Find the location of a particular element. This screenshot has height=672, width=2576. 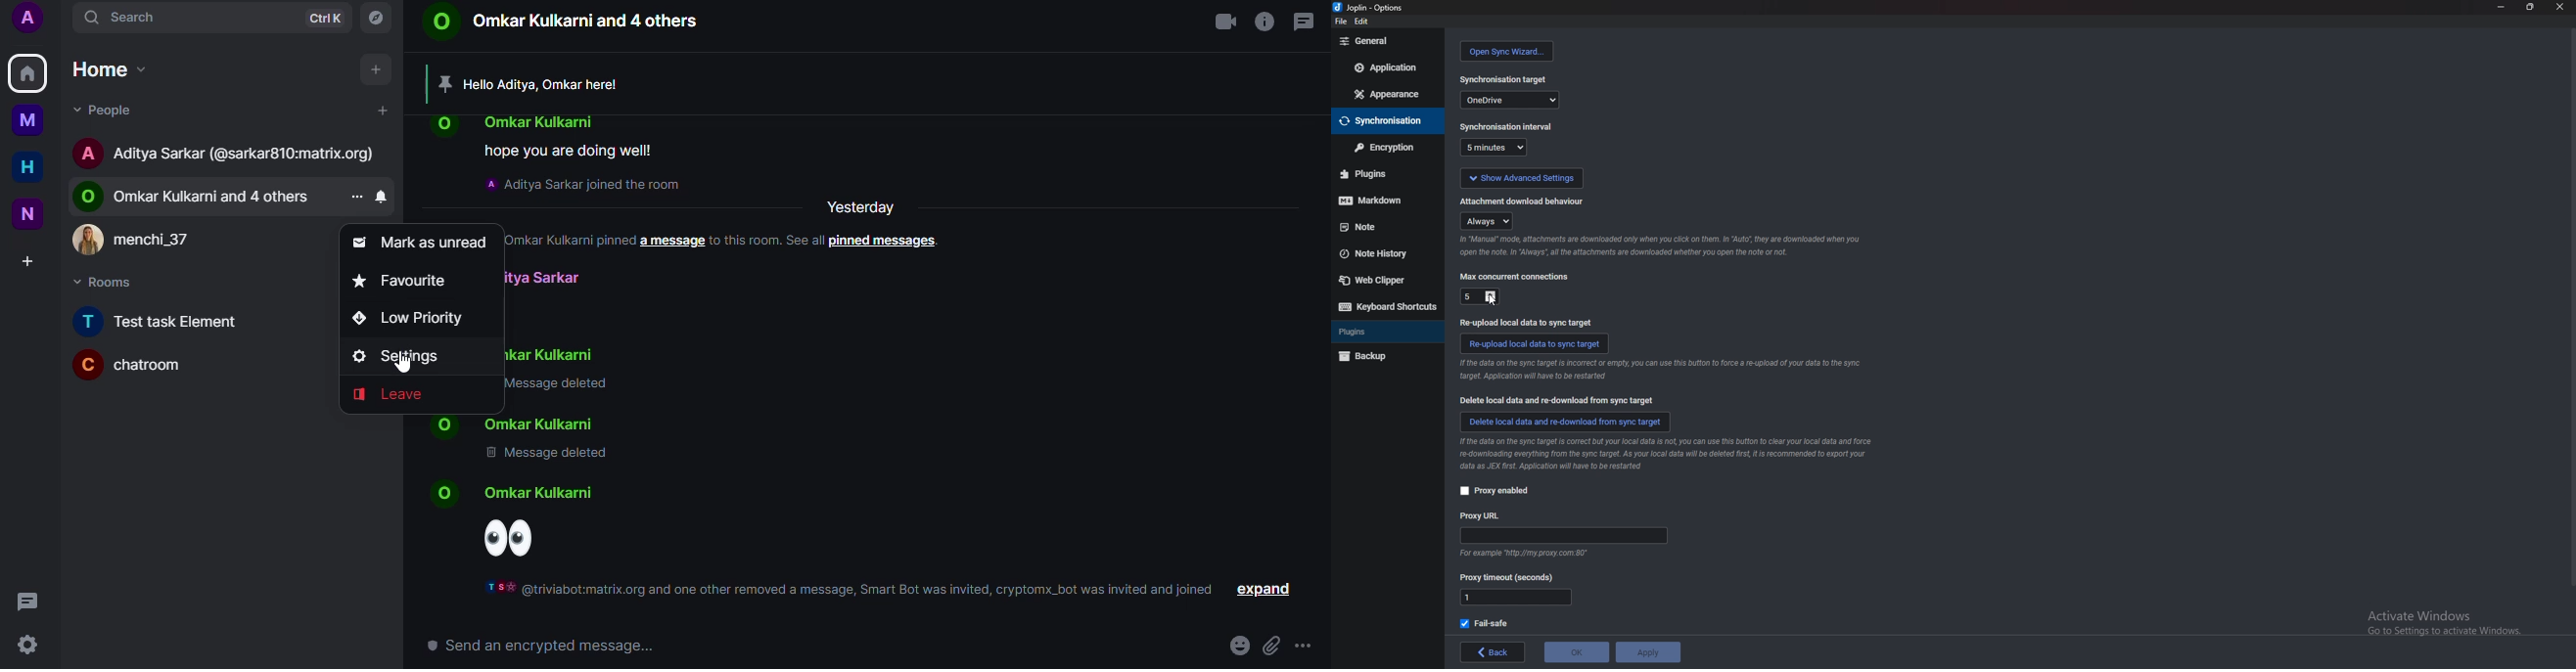

appearance is located at coordinates (1387, 94).